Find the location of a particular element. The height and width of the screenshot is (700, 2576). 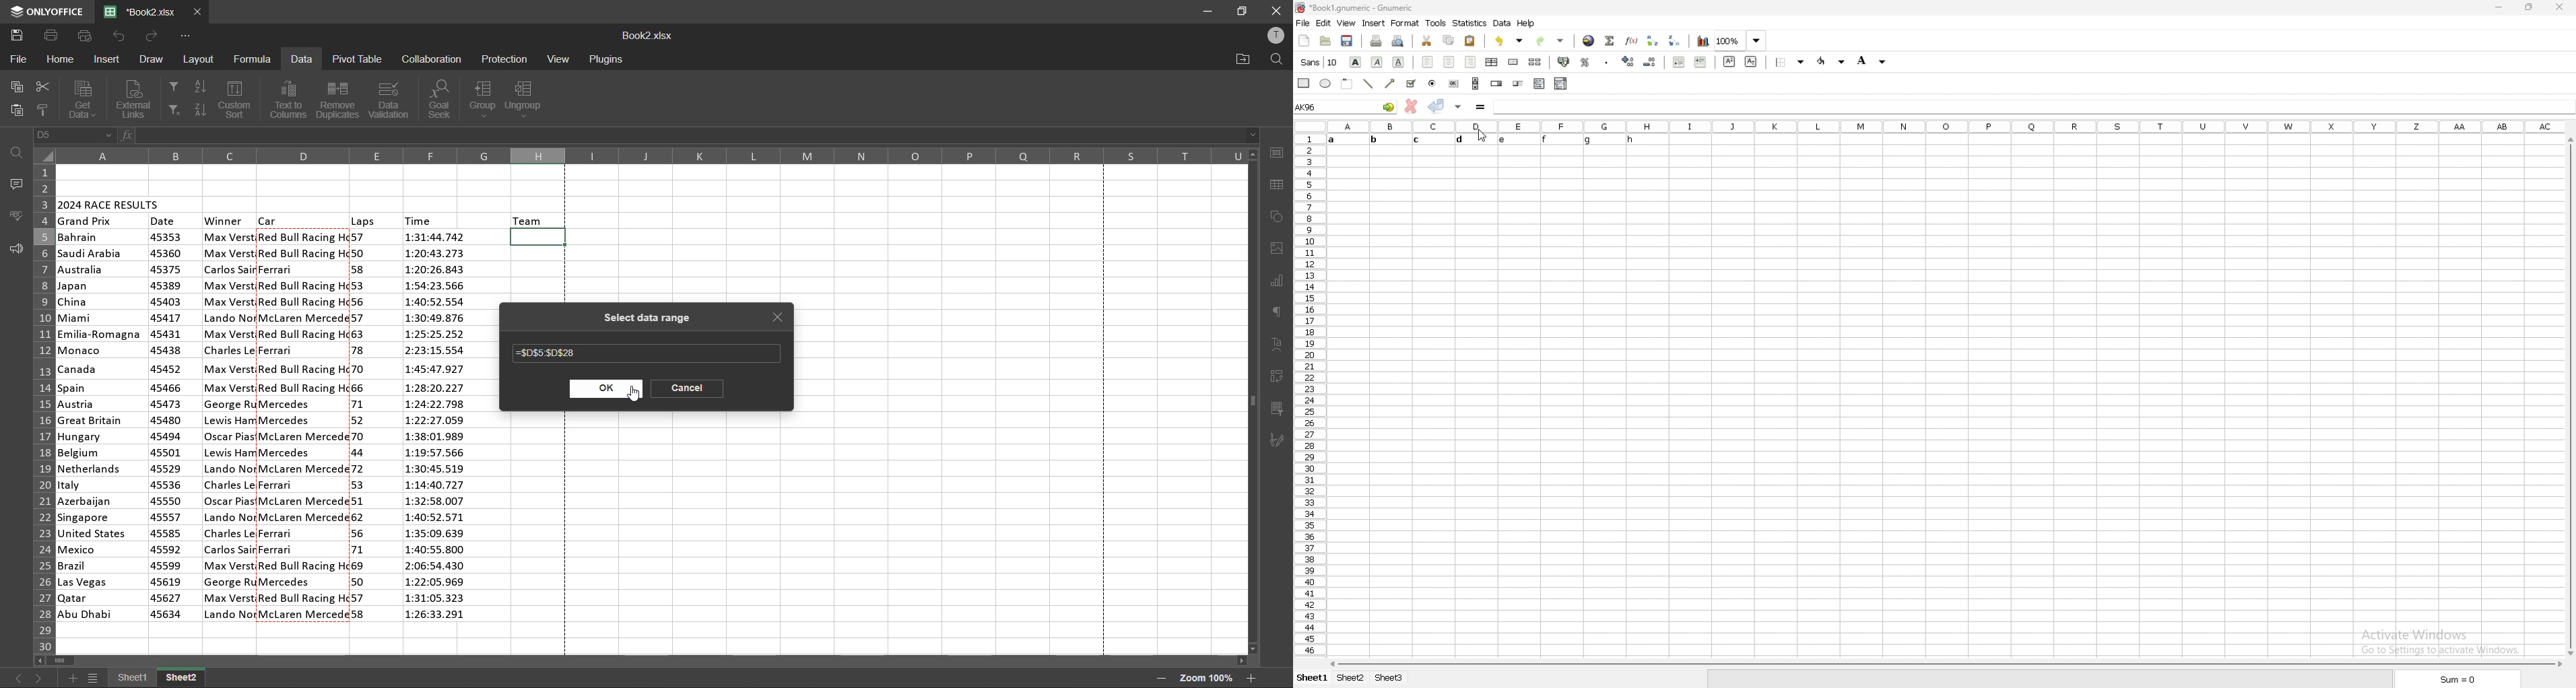

fx is located at coordinates (129, 137).